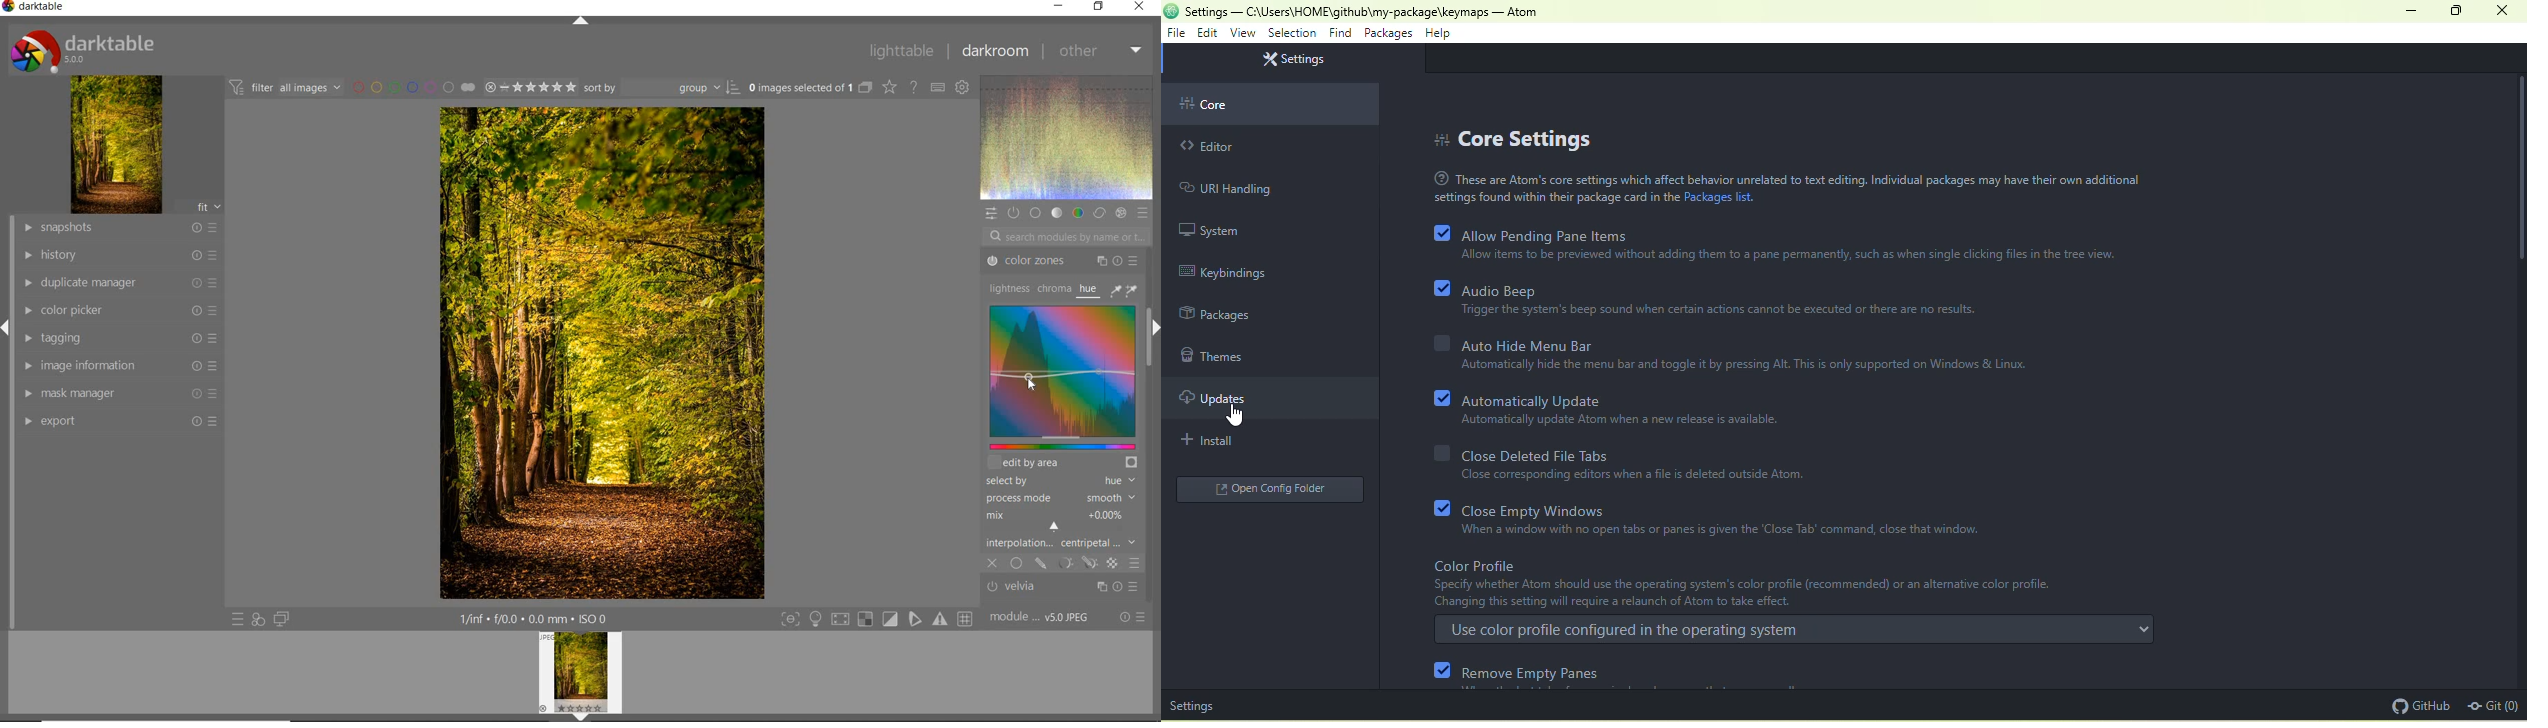 The height and width of the screenshot is (728, 2548). Describe the element at coordinates (1057, 213) in the screenshot. I see `TONE ` at that location.